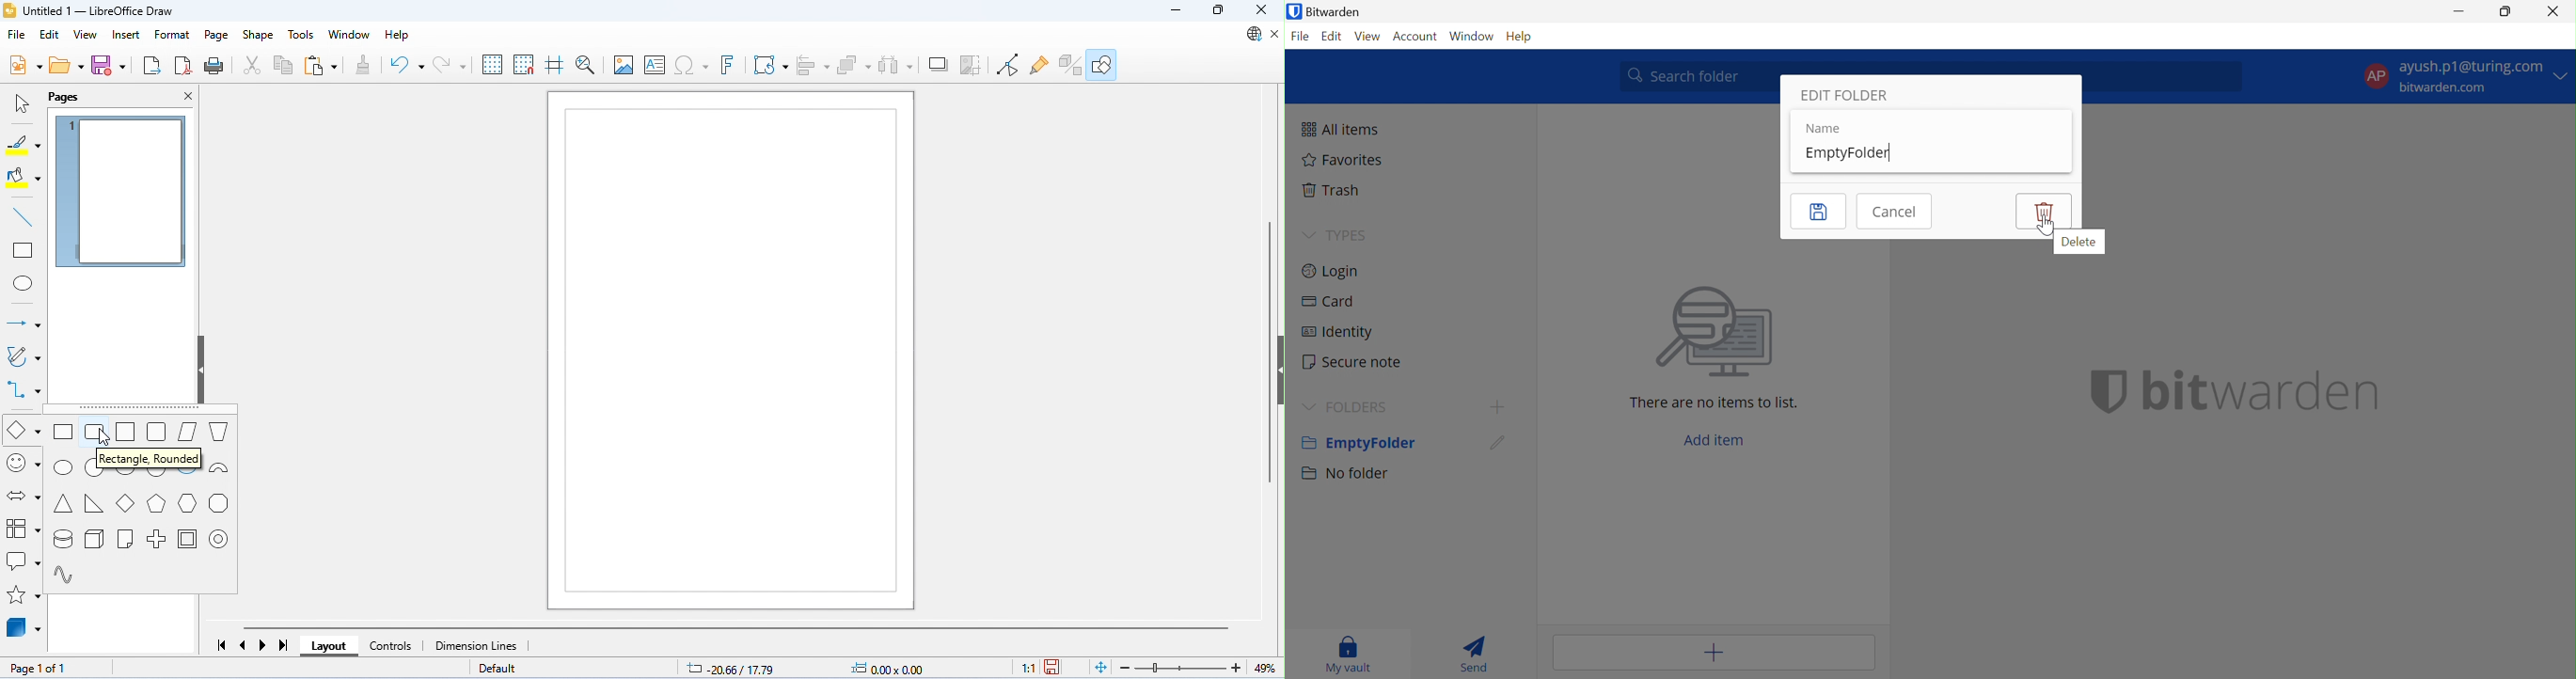 This screenshot has width=2576, height=700. What do you see at coordinates (1414, 37) in the screenshot?
I see `Account` at bounding box center [1414, 37].